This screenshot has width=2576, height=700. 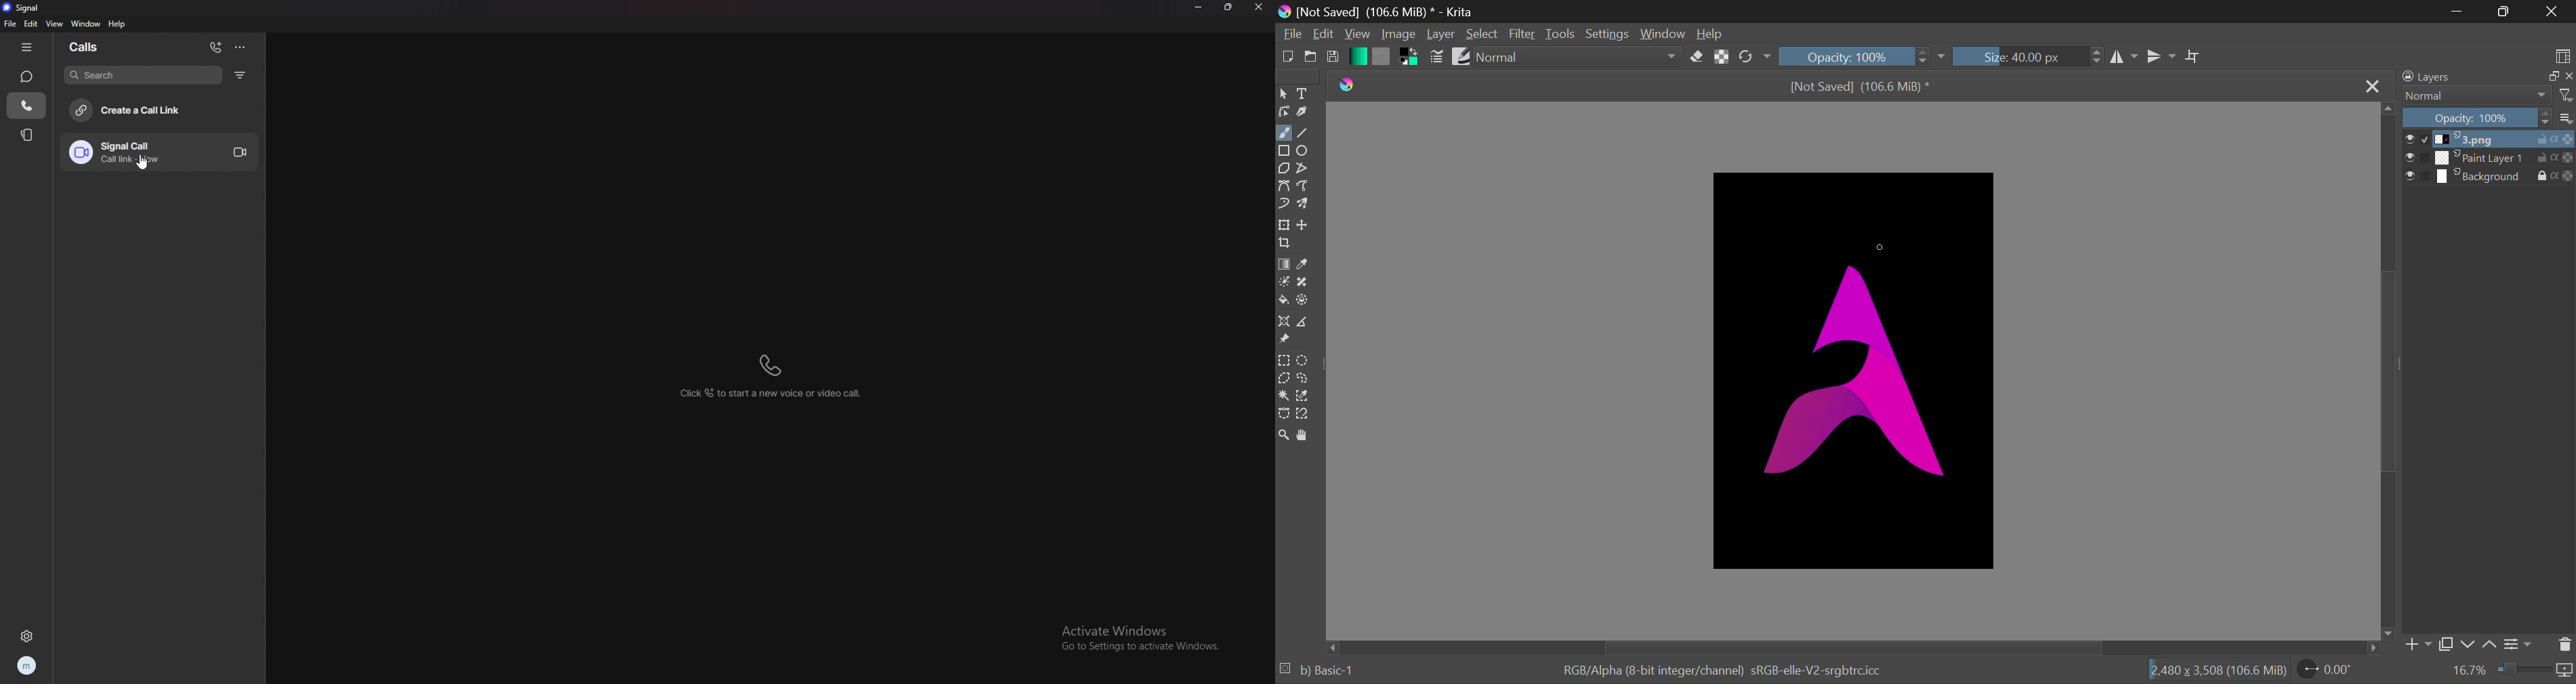 What do you see at coordinates (2373, 84) in the screenshot?
I see `Close` at bounding box center [2373, 84].